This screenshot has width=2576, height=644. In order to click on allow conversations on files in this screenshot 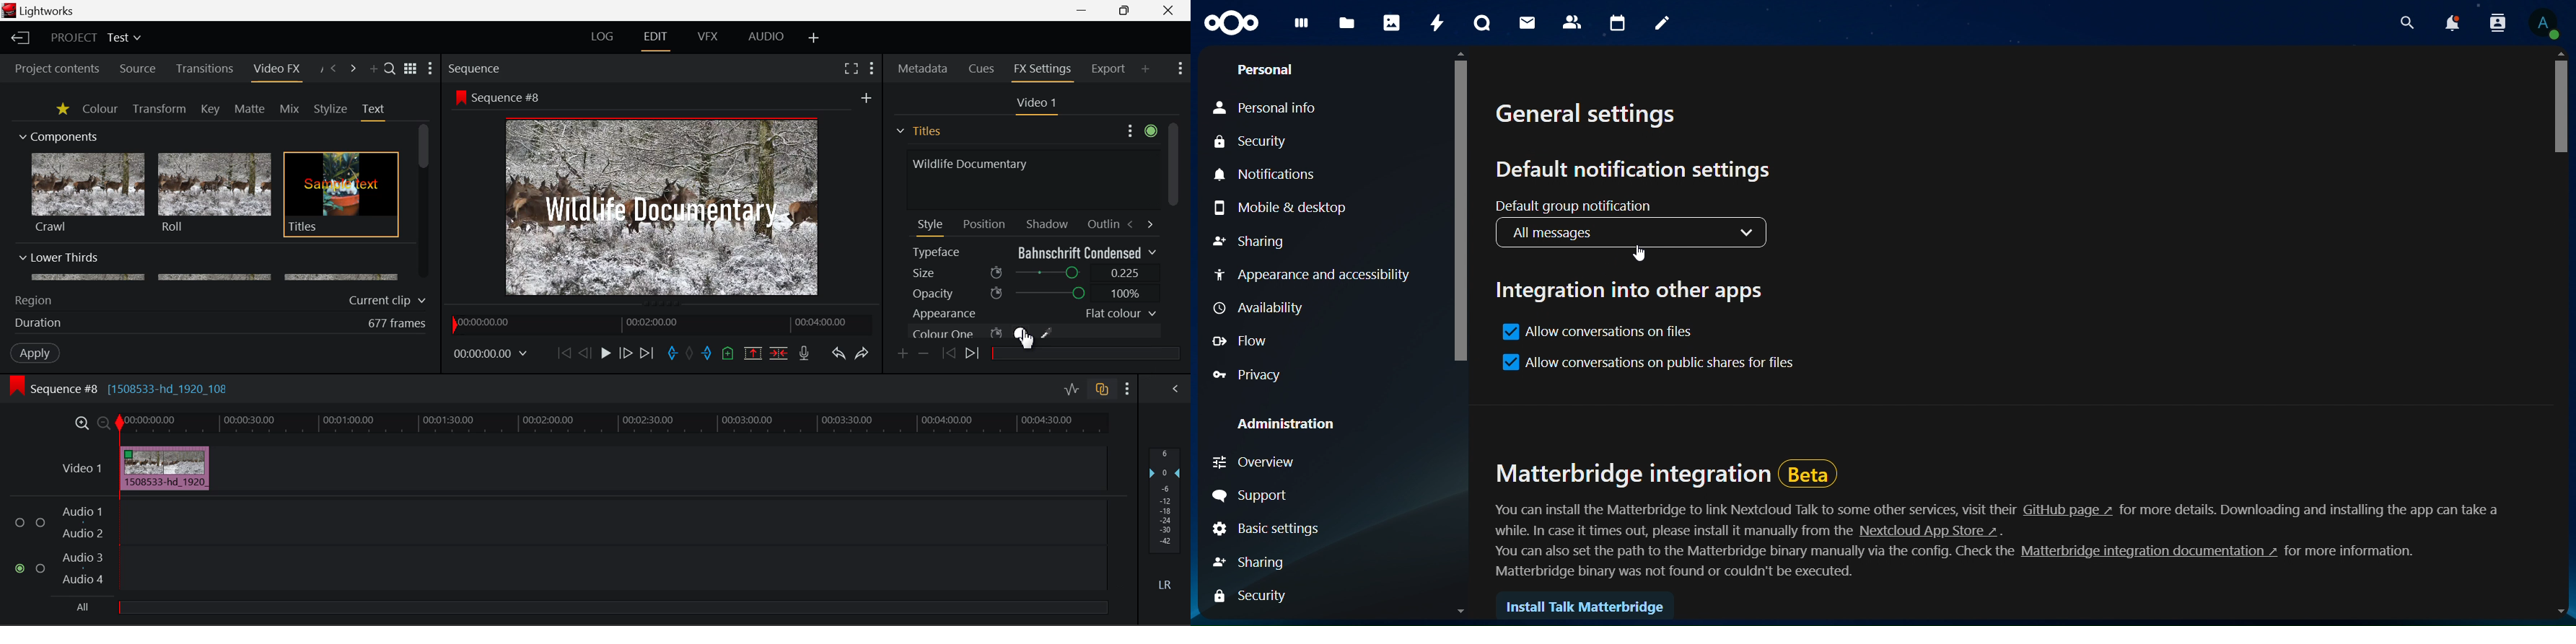, I will do `click(1598, 332)`.